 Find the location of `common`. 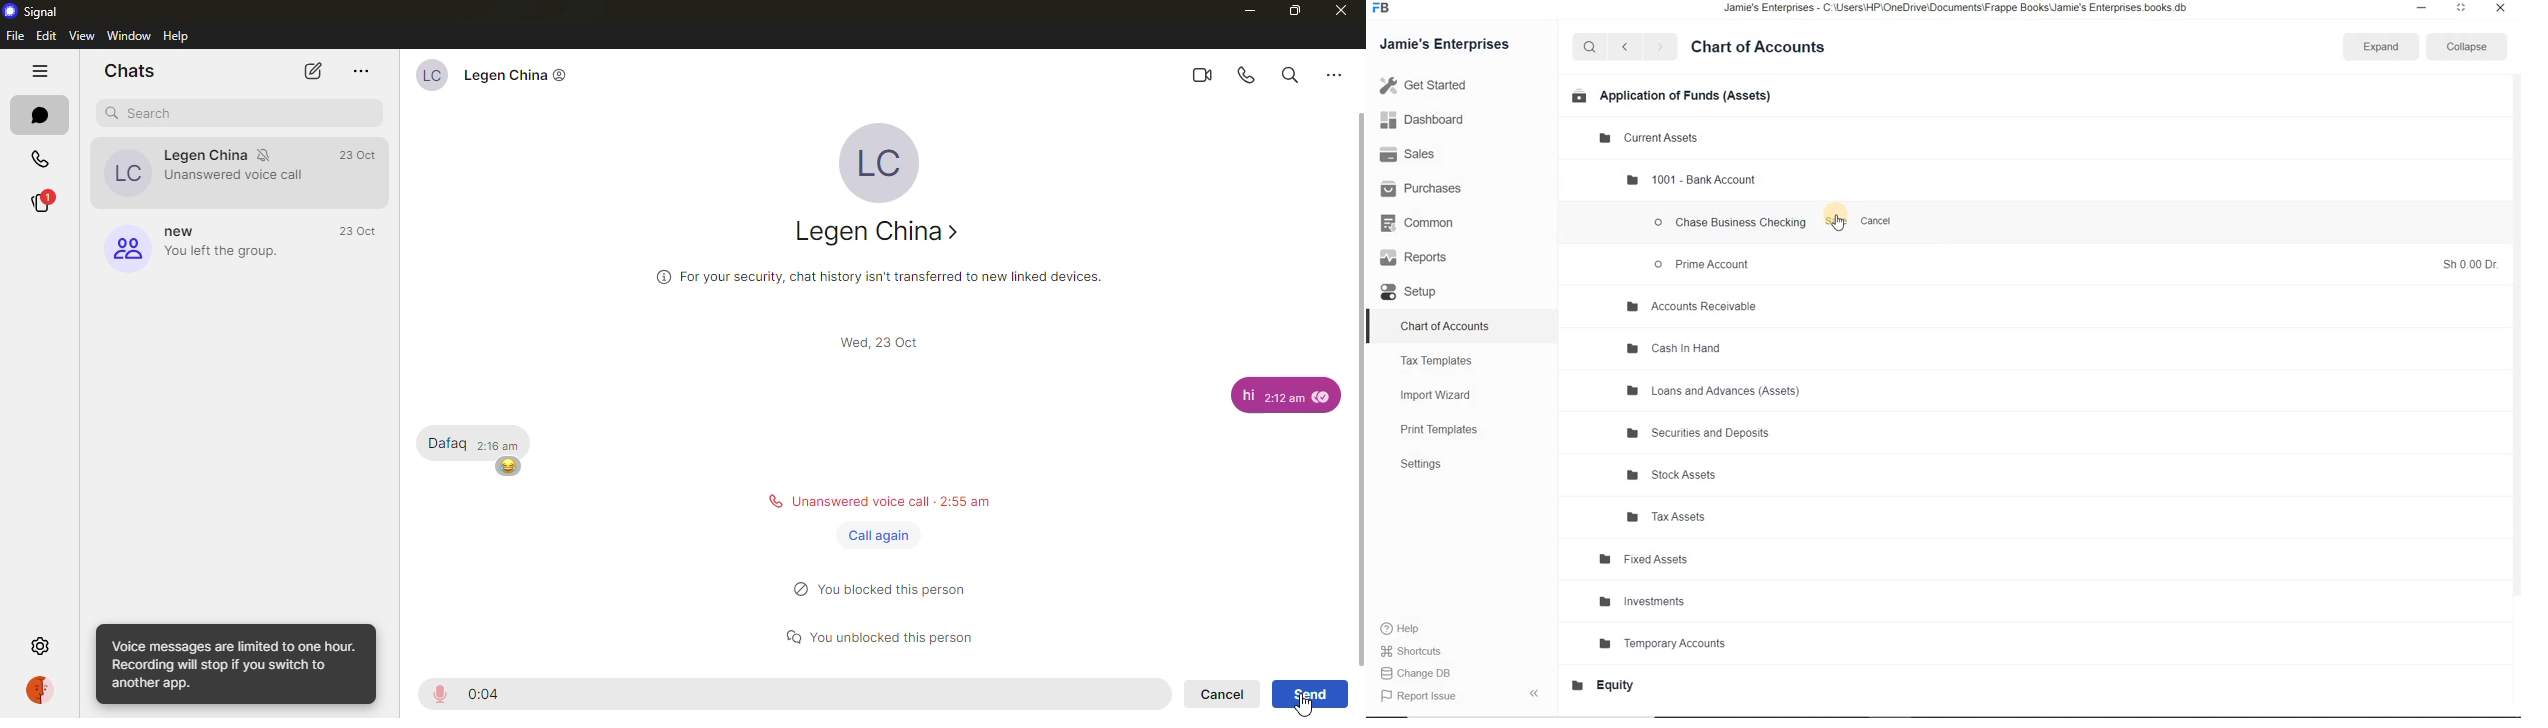

common is located at coordinates (1430, 225).